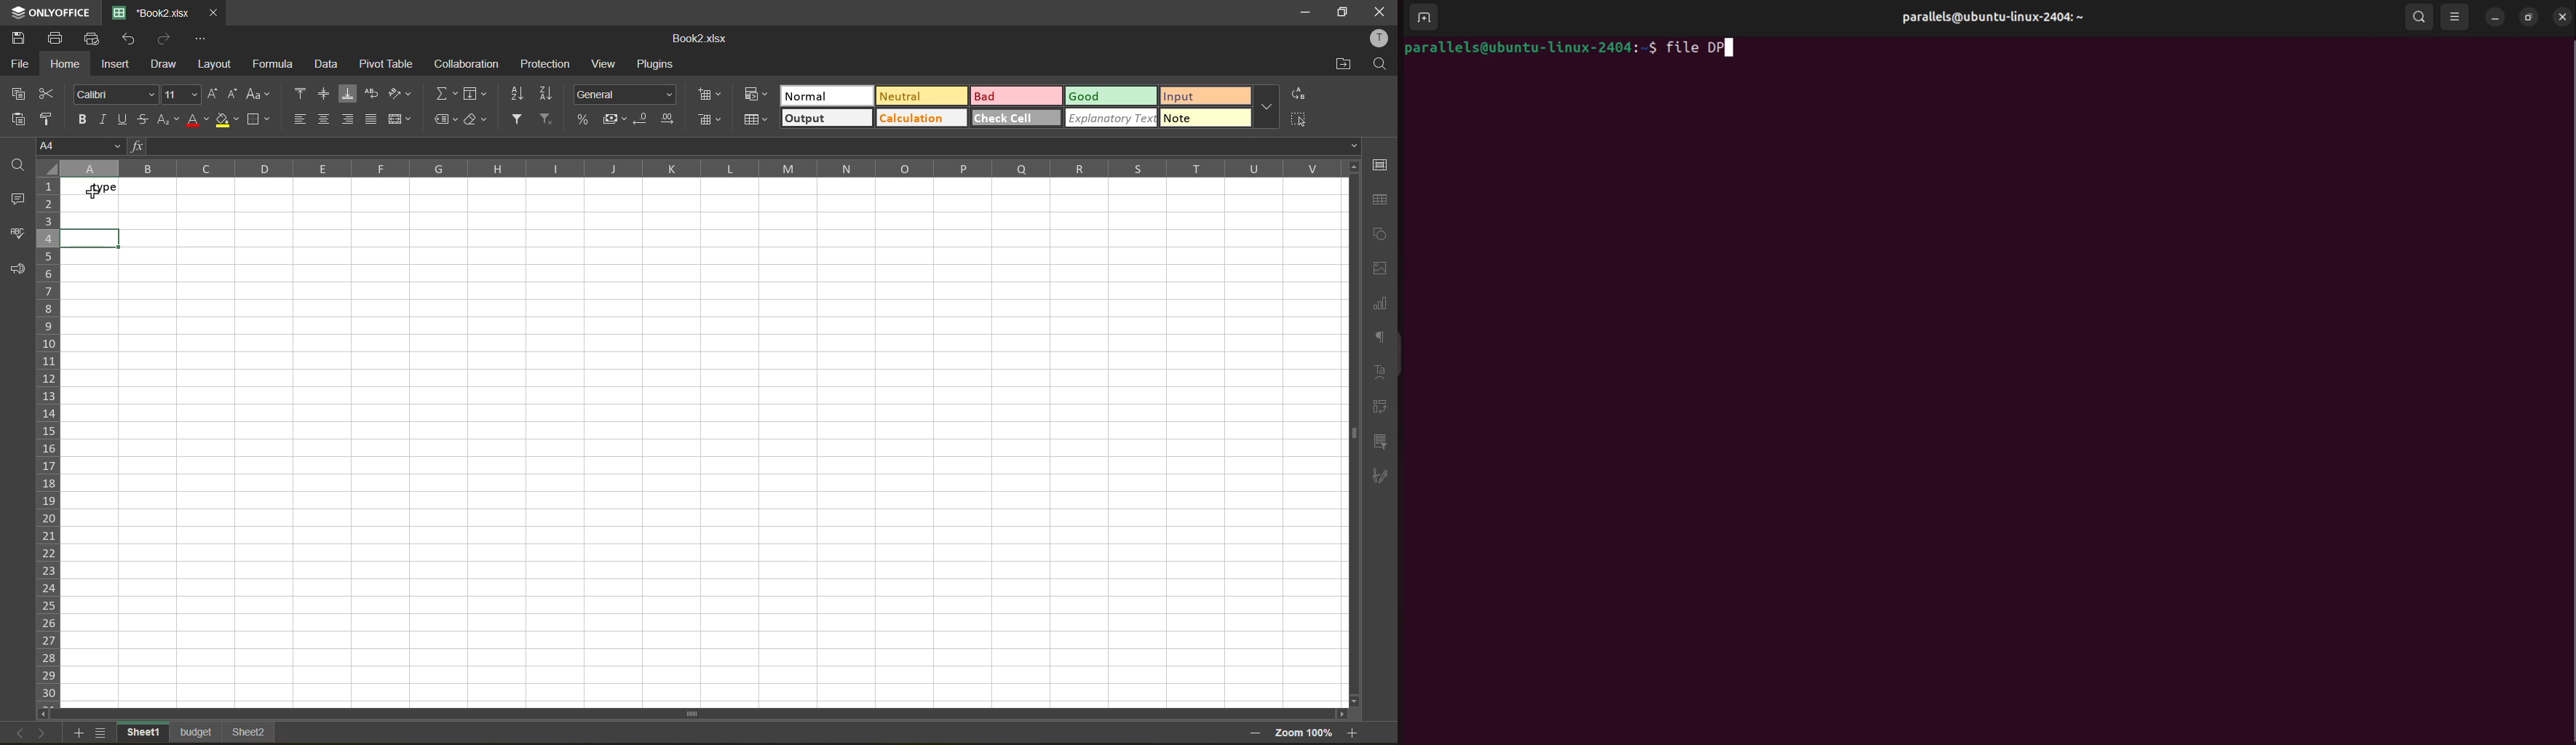 This screenshot has height=756, width=2576. Describe the element at coordinates (166, 39) in the screenshot. I see `redo` at that location.